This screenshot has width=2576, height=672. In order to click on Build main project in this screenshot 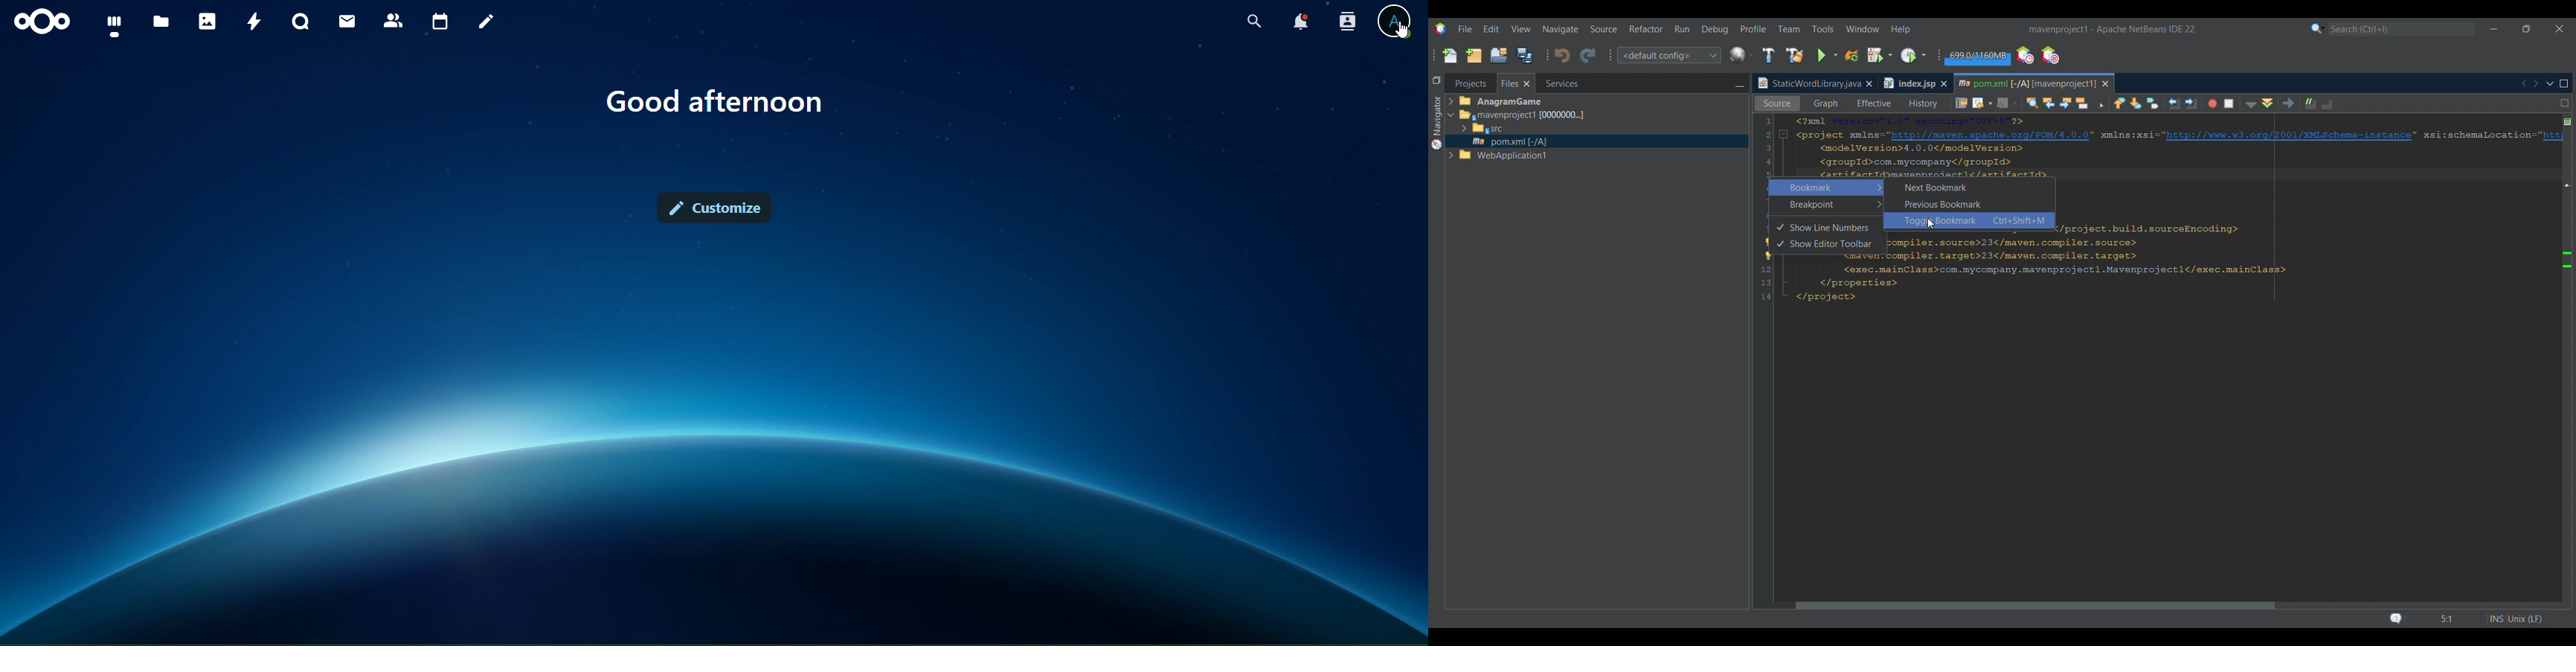, I will do `click(1768, 55)`.